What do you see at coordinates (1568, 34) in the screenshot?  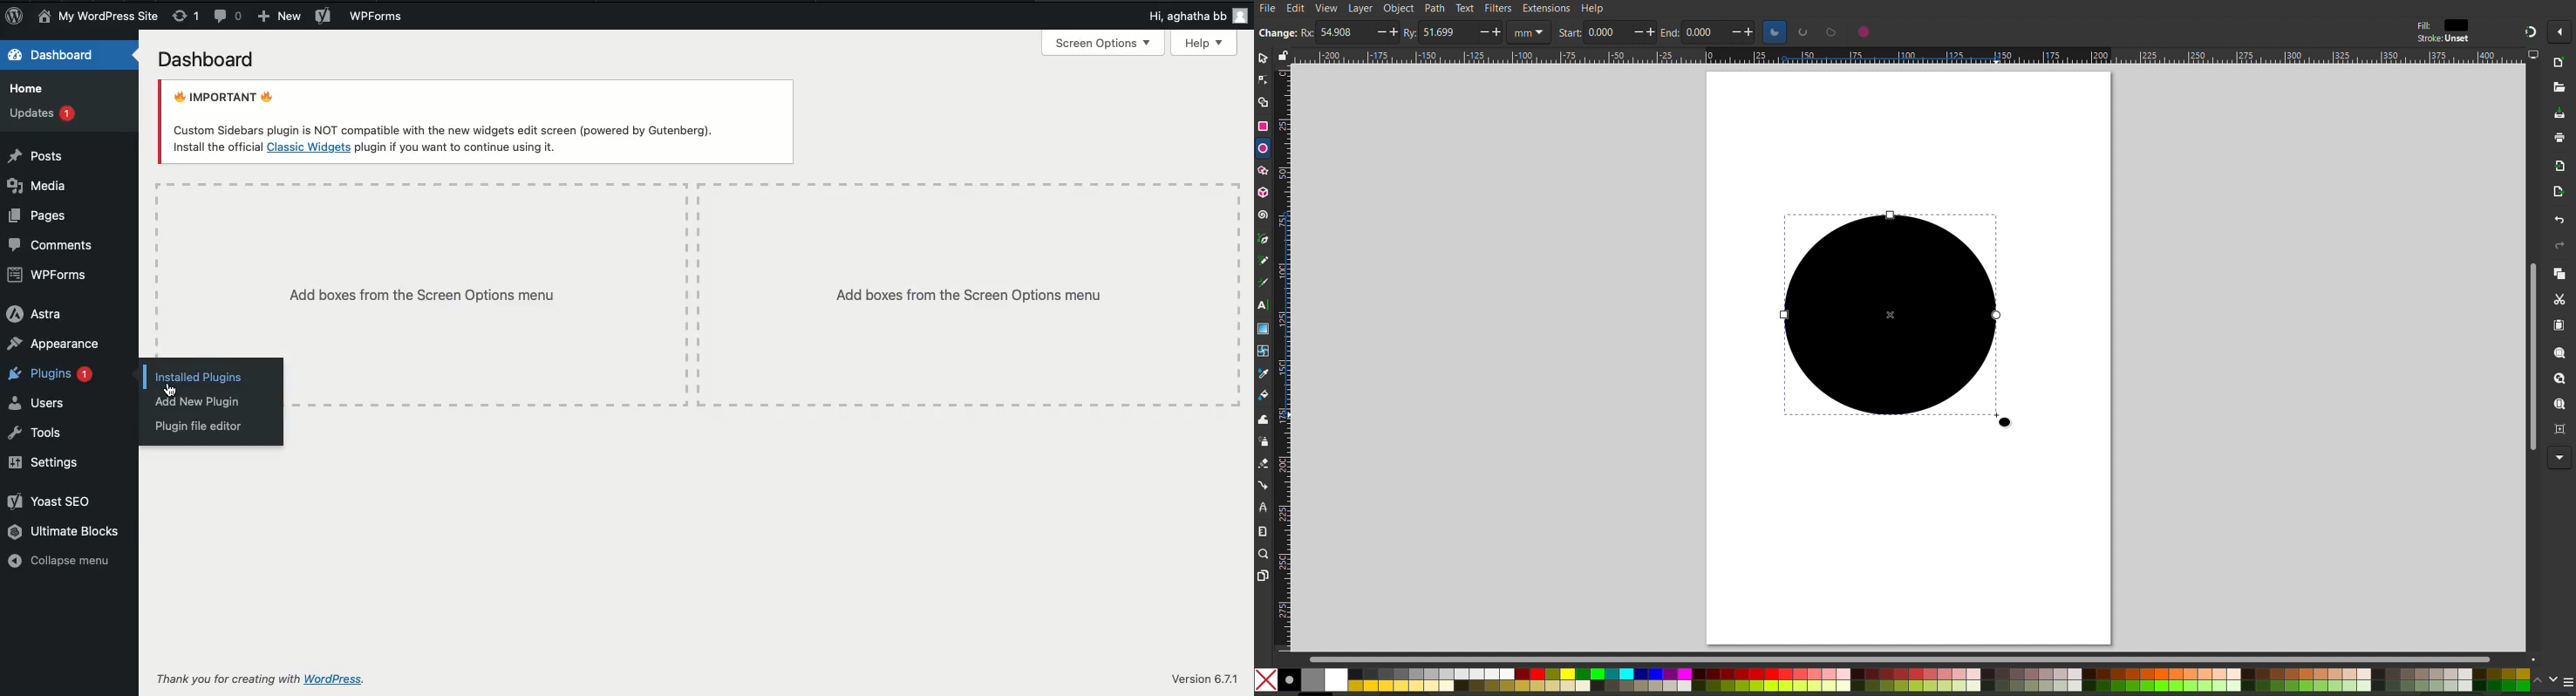 I see `start` at bounding box center [1568, 34].